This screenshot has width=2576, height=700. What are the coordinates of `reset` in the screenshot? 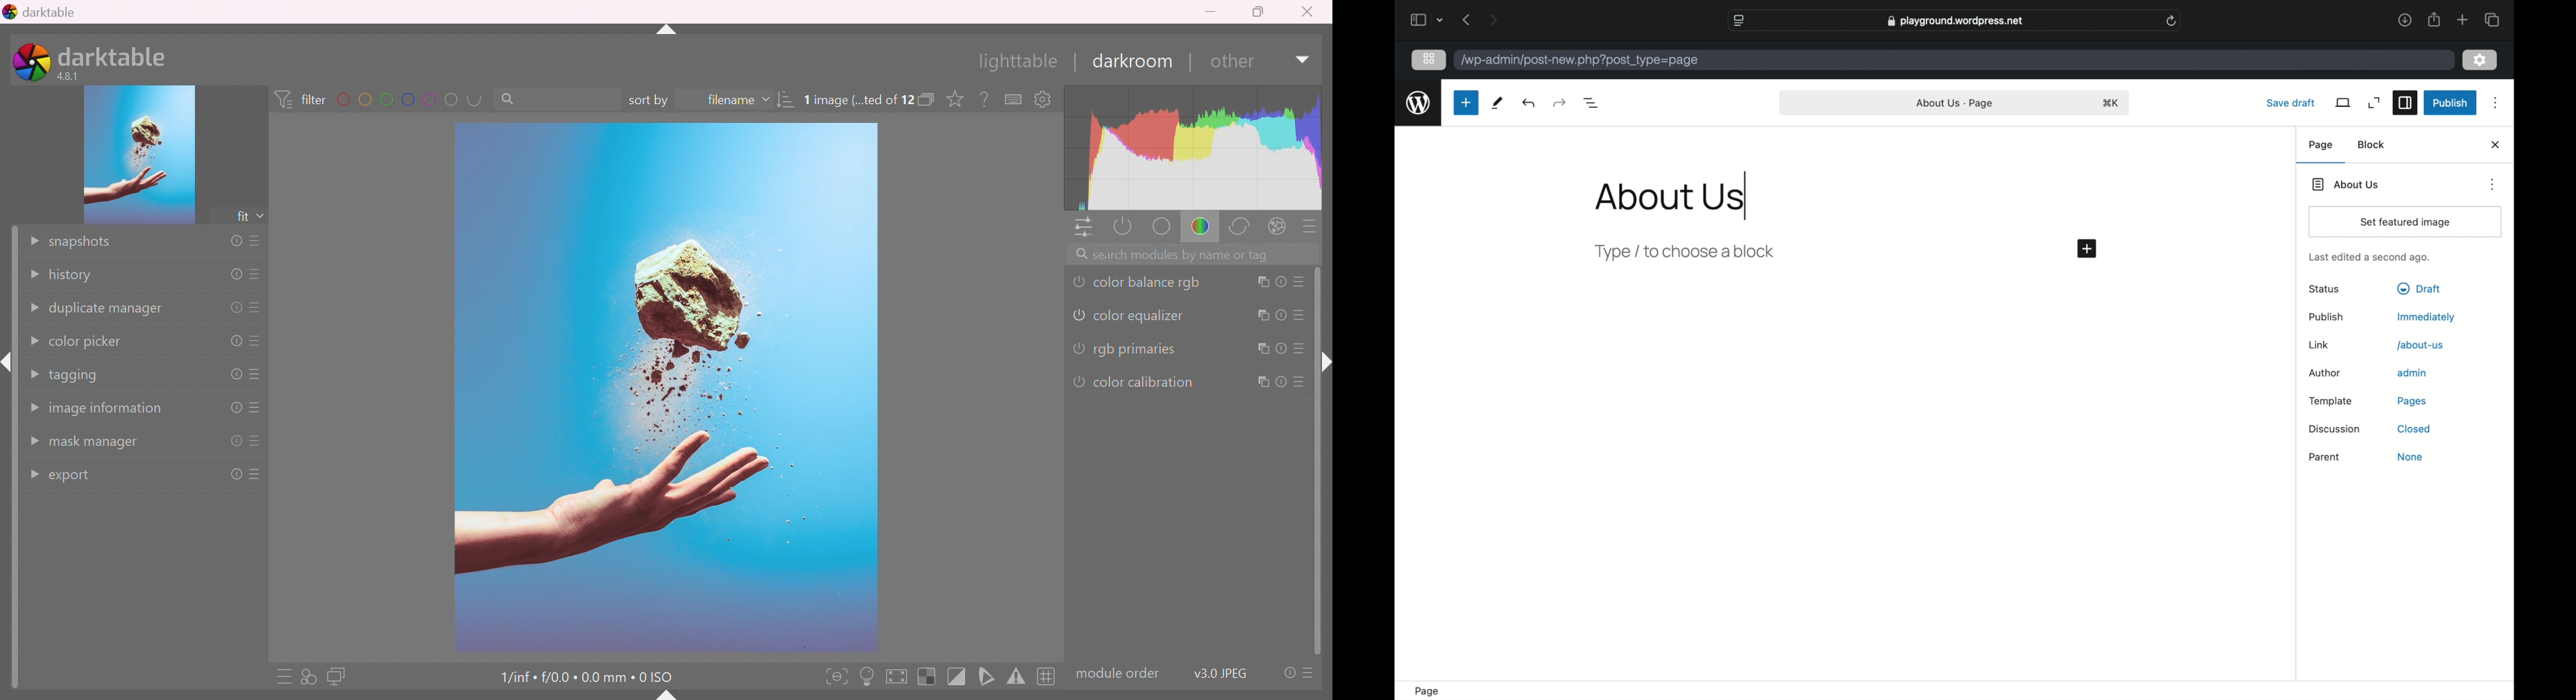 It's located at (232, 374).